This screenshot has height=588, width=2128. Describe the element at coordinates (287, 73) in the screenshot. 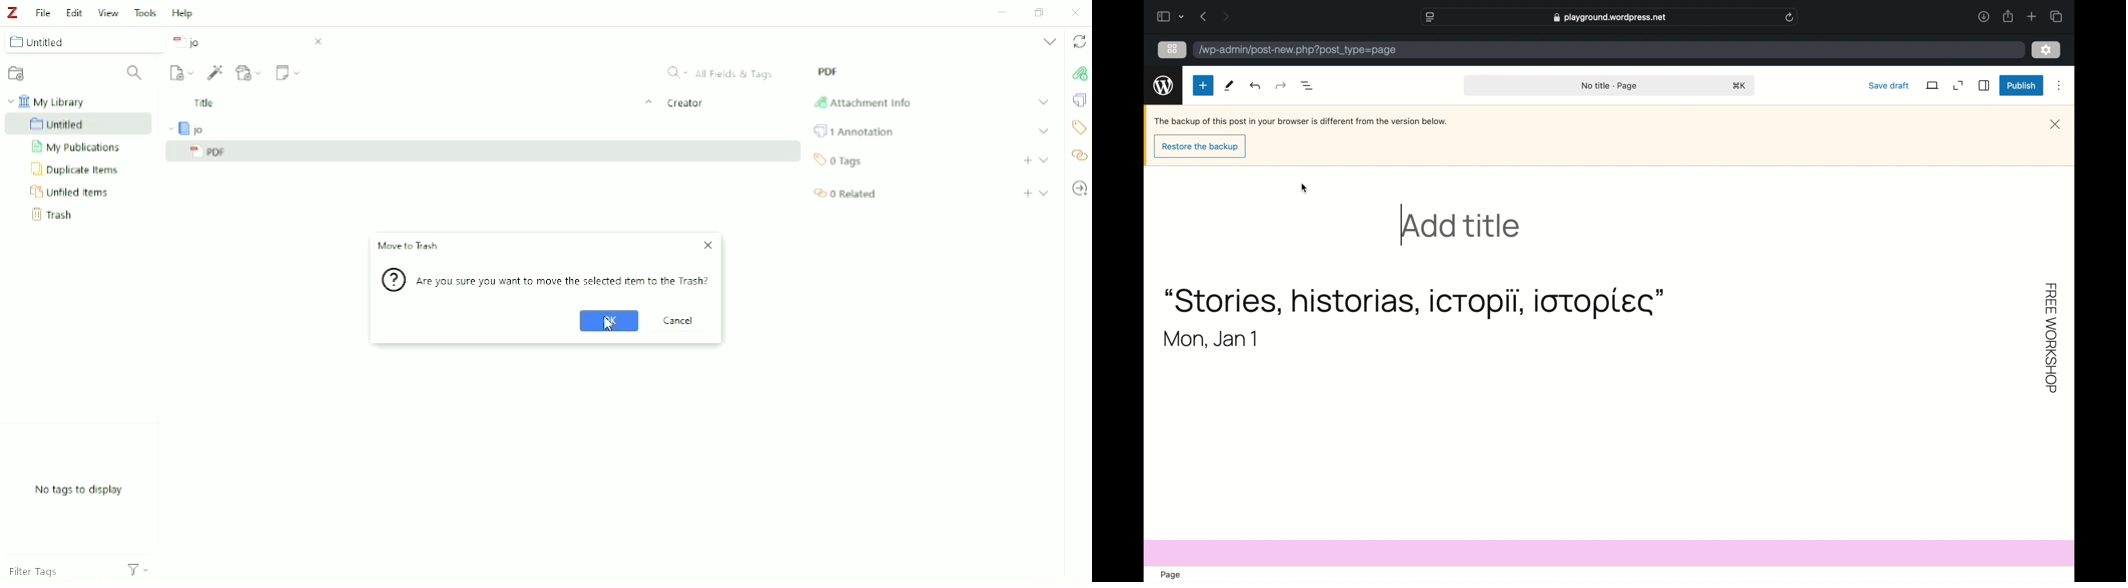

I see `New Note` at that location.